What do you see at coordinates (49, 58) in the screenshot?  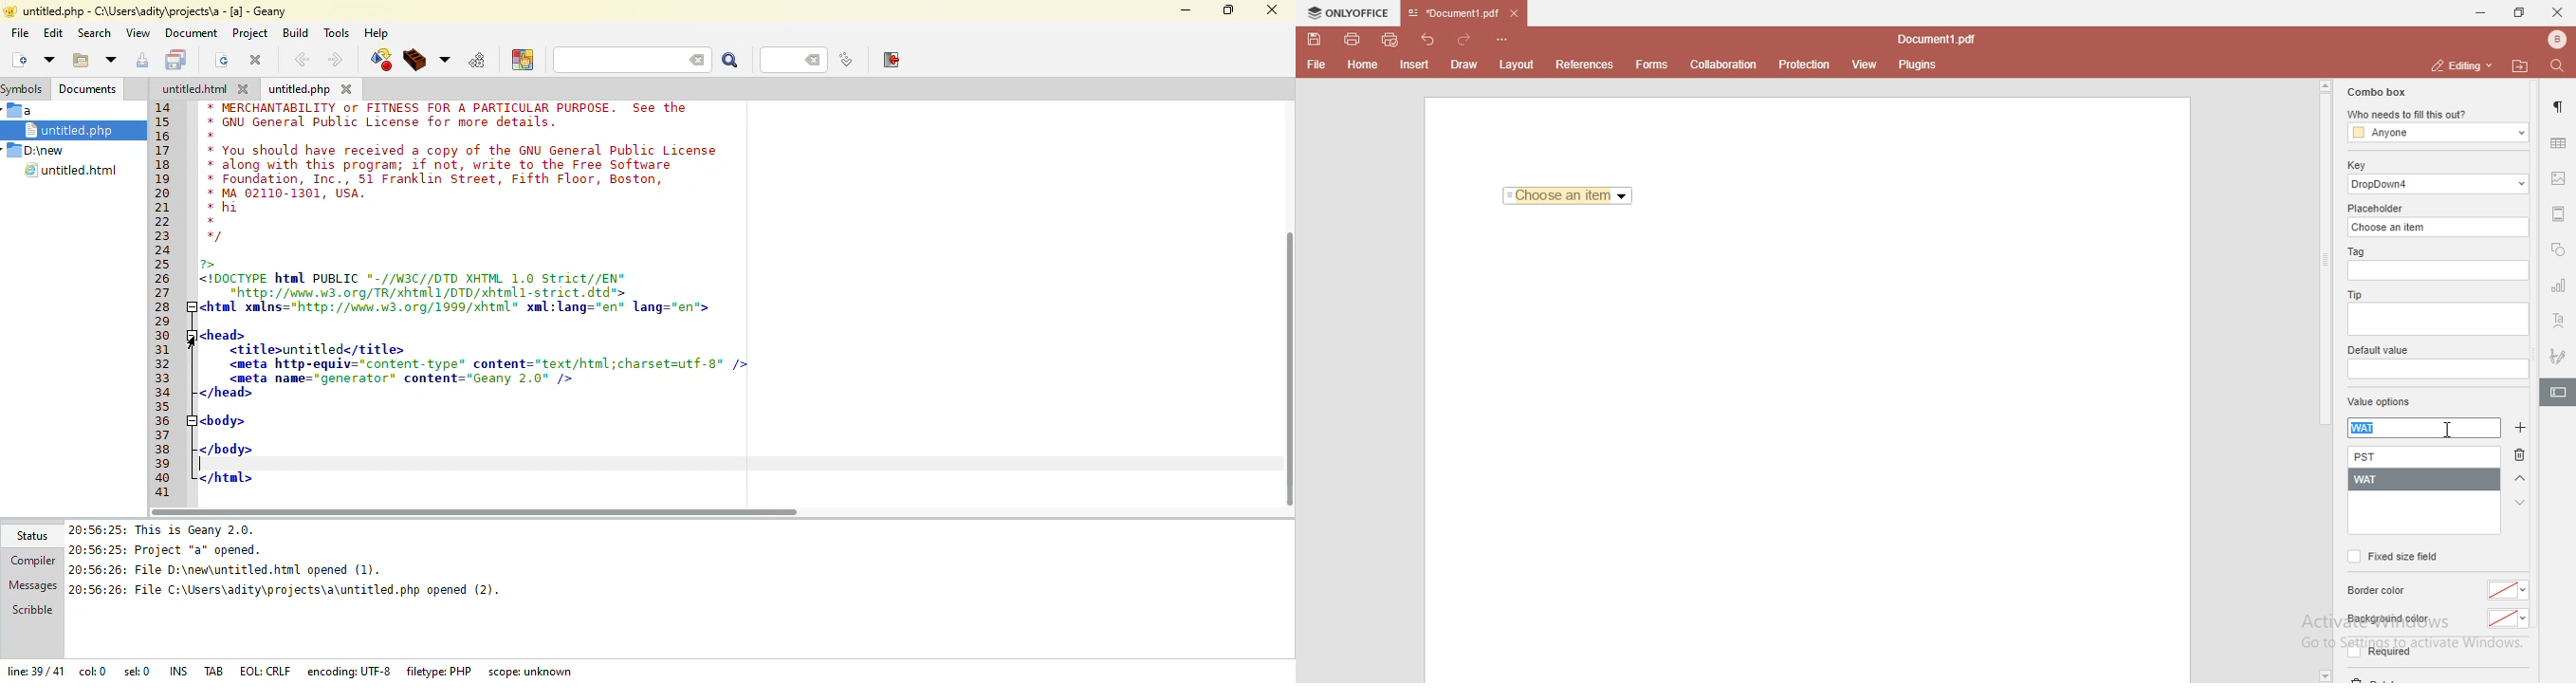 I see `open file` at bounding box center [49, 58].